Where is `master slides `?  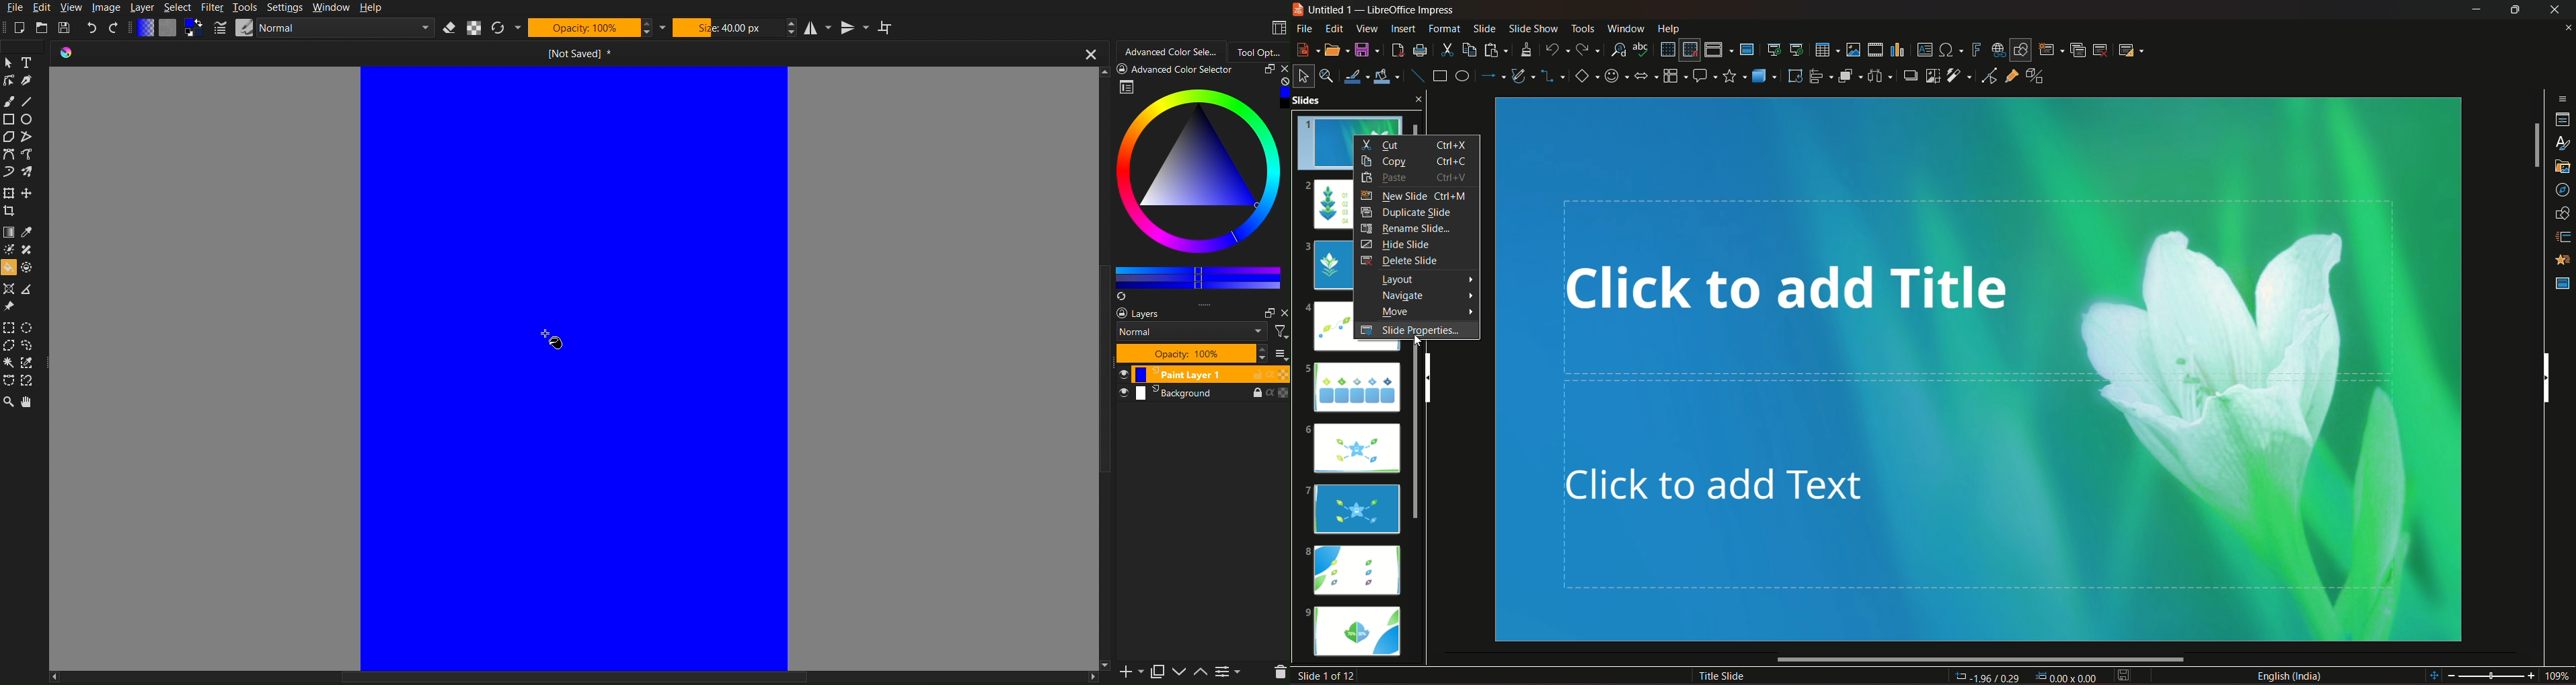
master slides  is located at coordinates (2562, 283).